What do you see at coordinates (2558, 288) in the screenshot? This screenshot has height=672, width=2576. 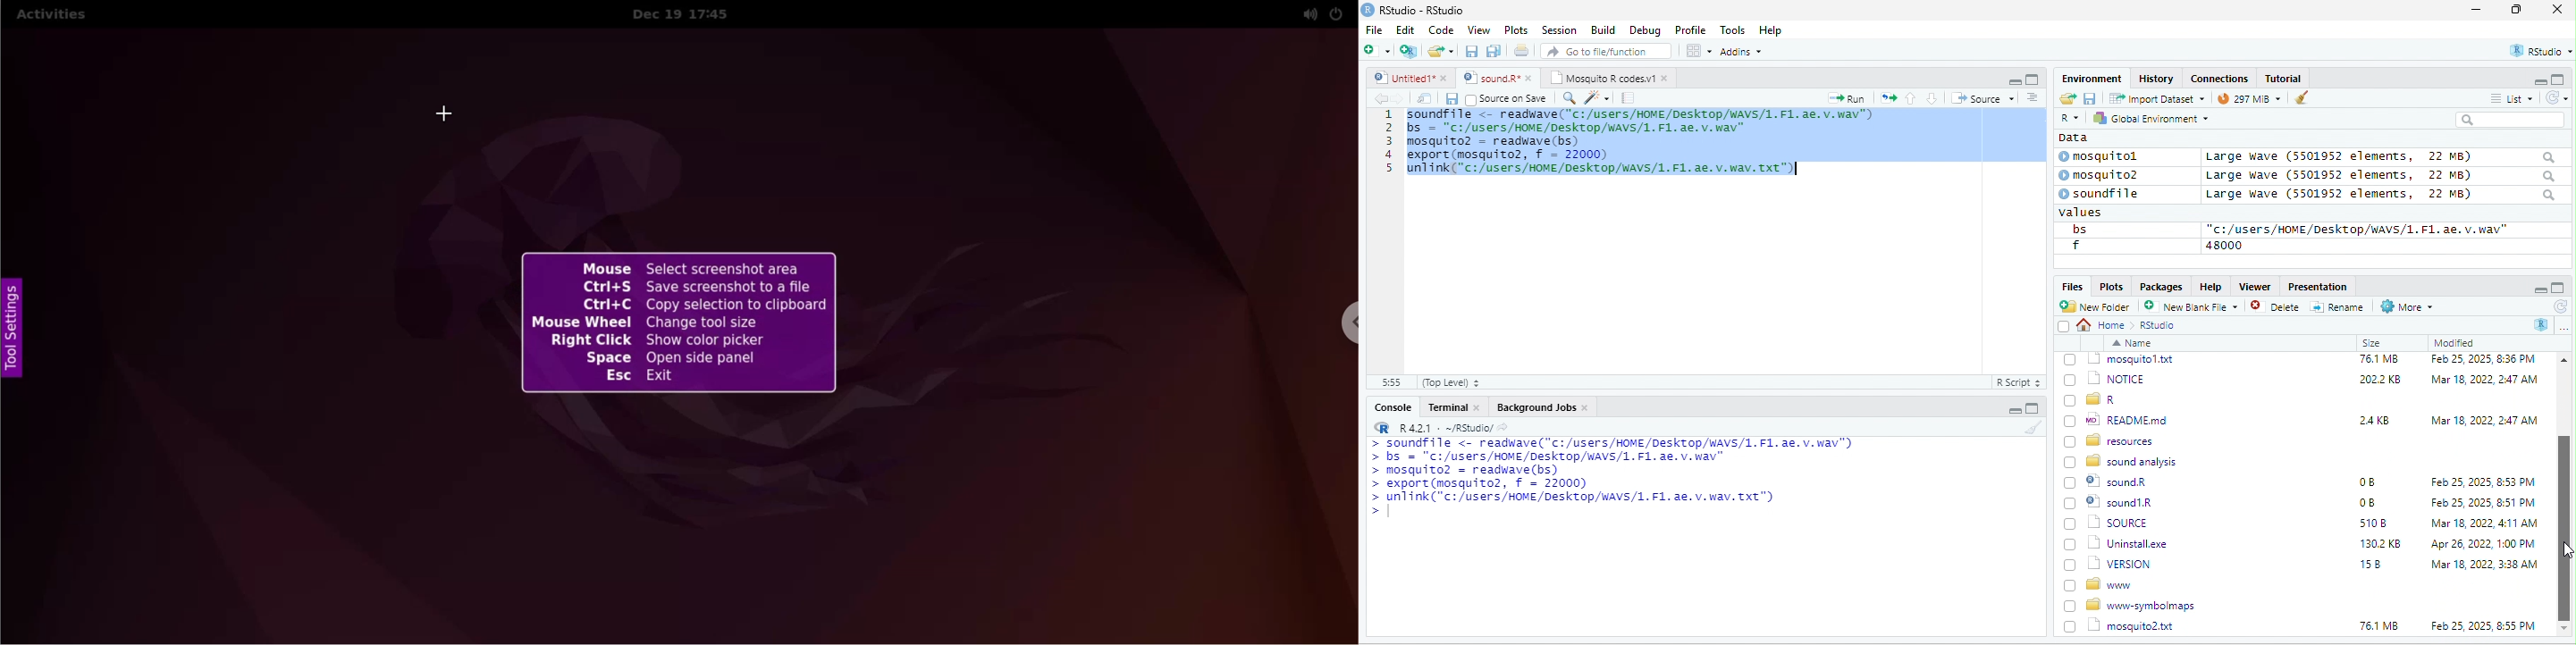 I see `maximize` at bounding box center [2558, 288].